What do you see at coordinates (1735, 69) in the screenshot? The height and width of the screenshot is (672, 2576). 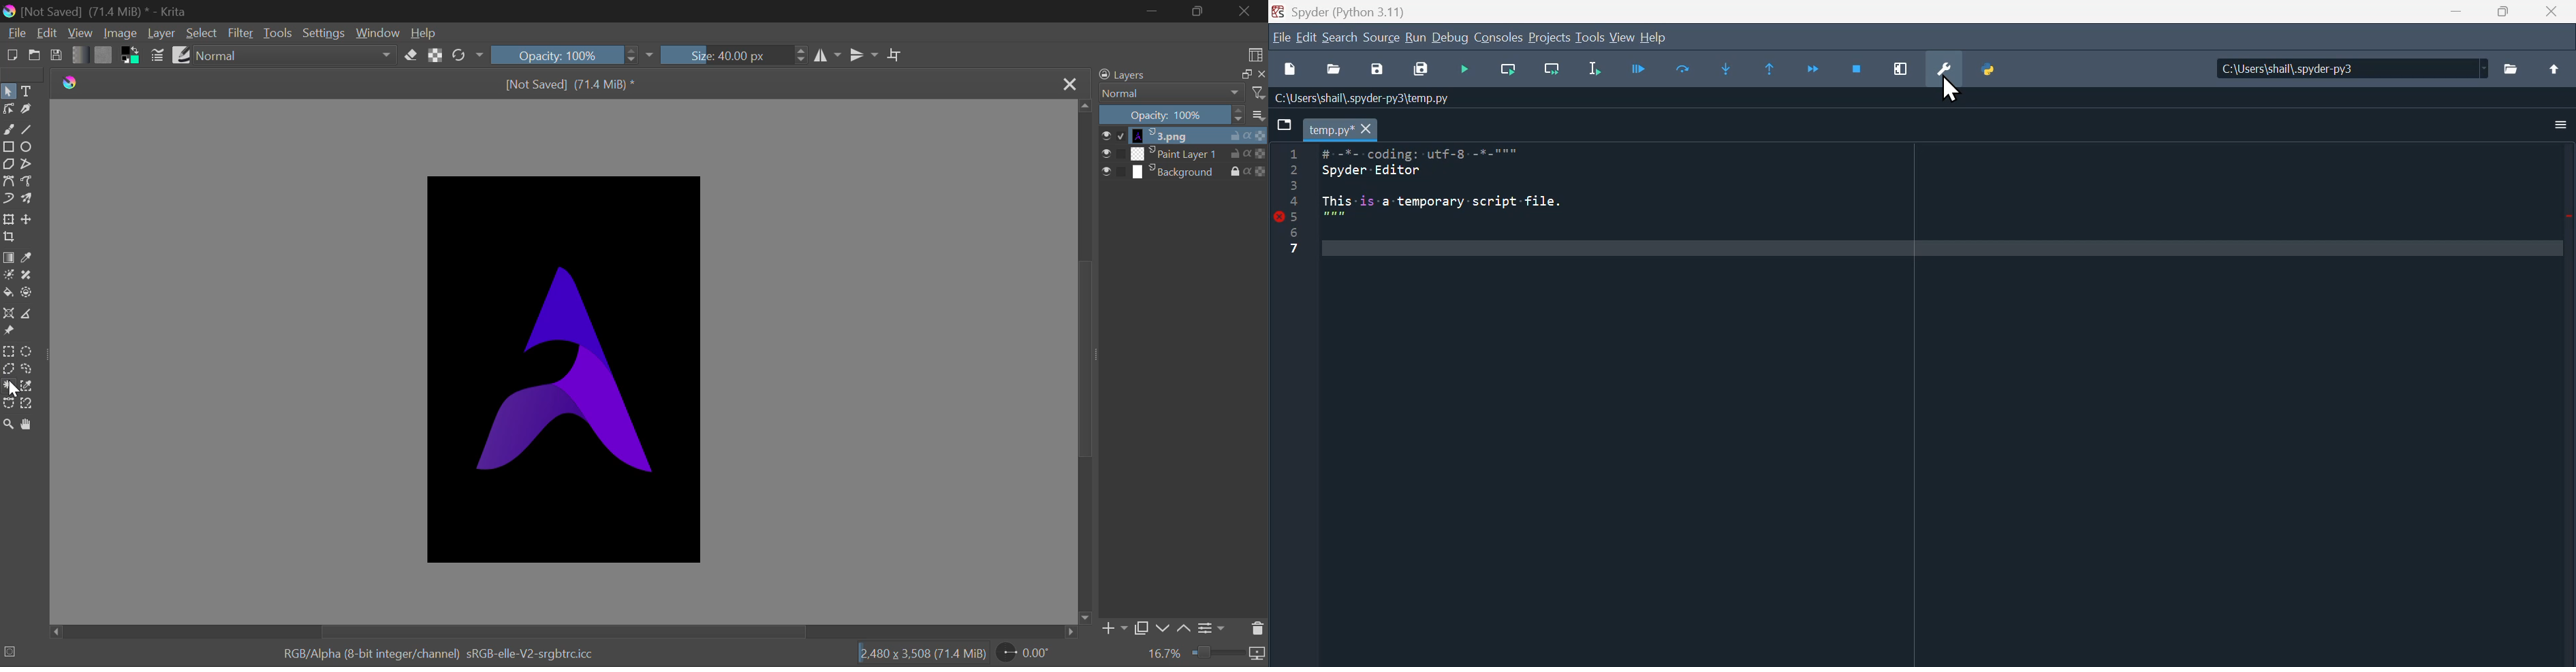 I see `Step in to function` at bounding box center [1735, 69].